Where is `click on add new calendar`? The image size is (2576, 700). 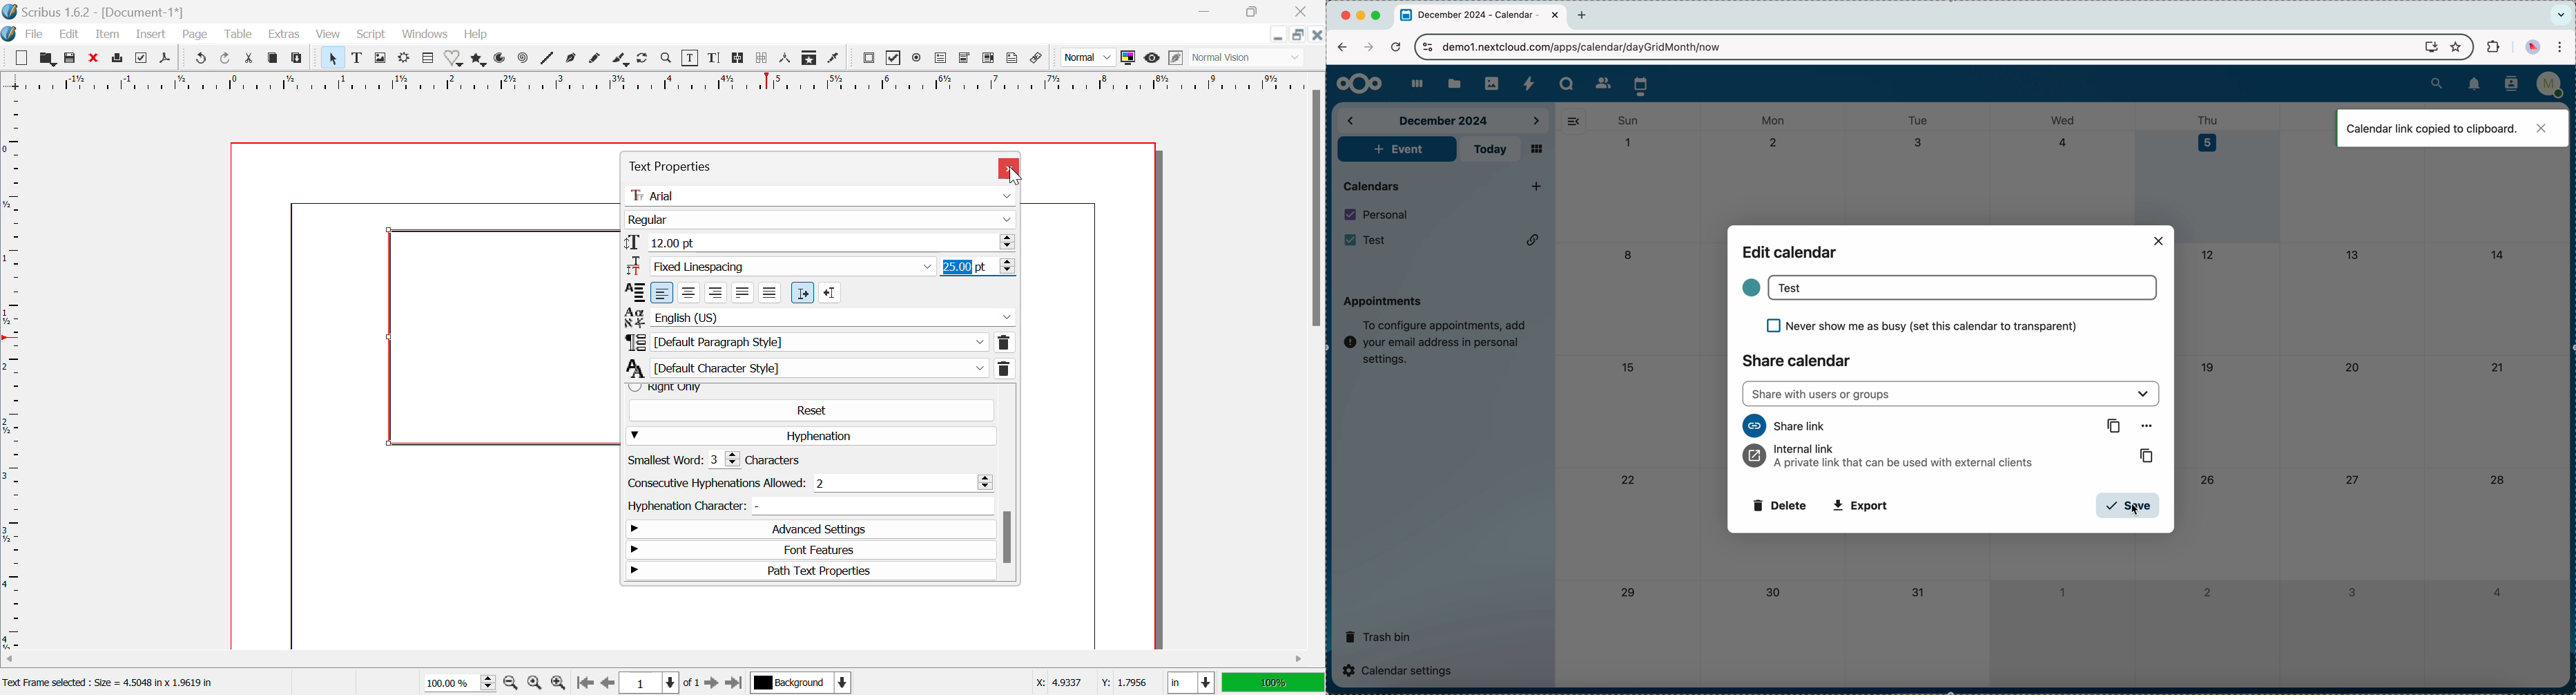 click on add new calendar is located at coordinates (1536, 187).